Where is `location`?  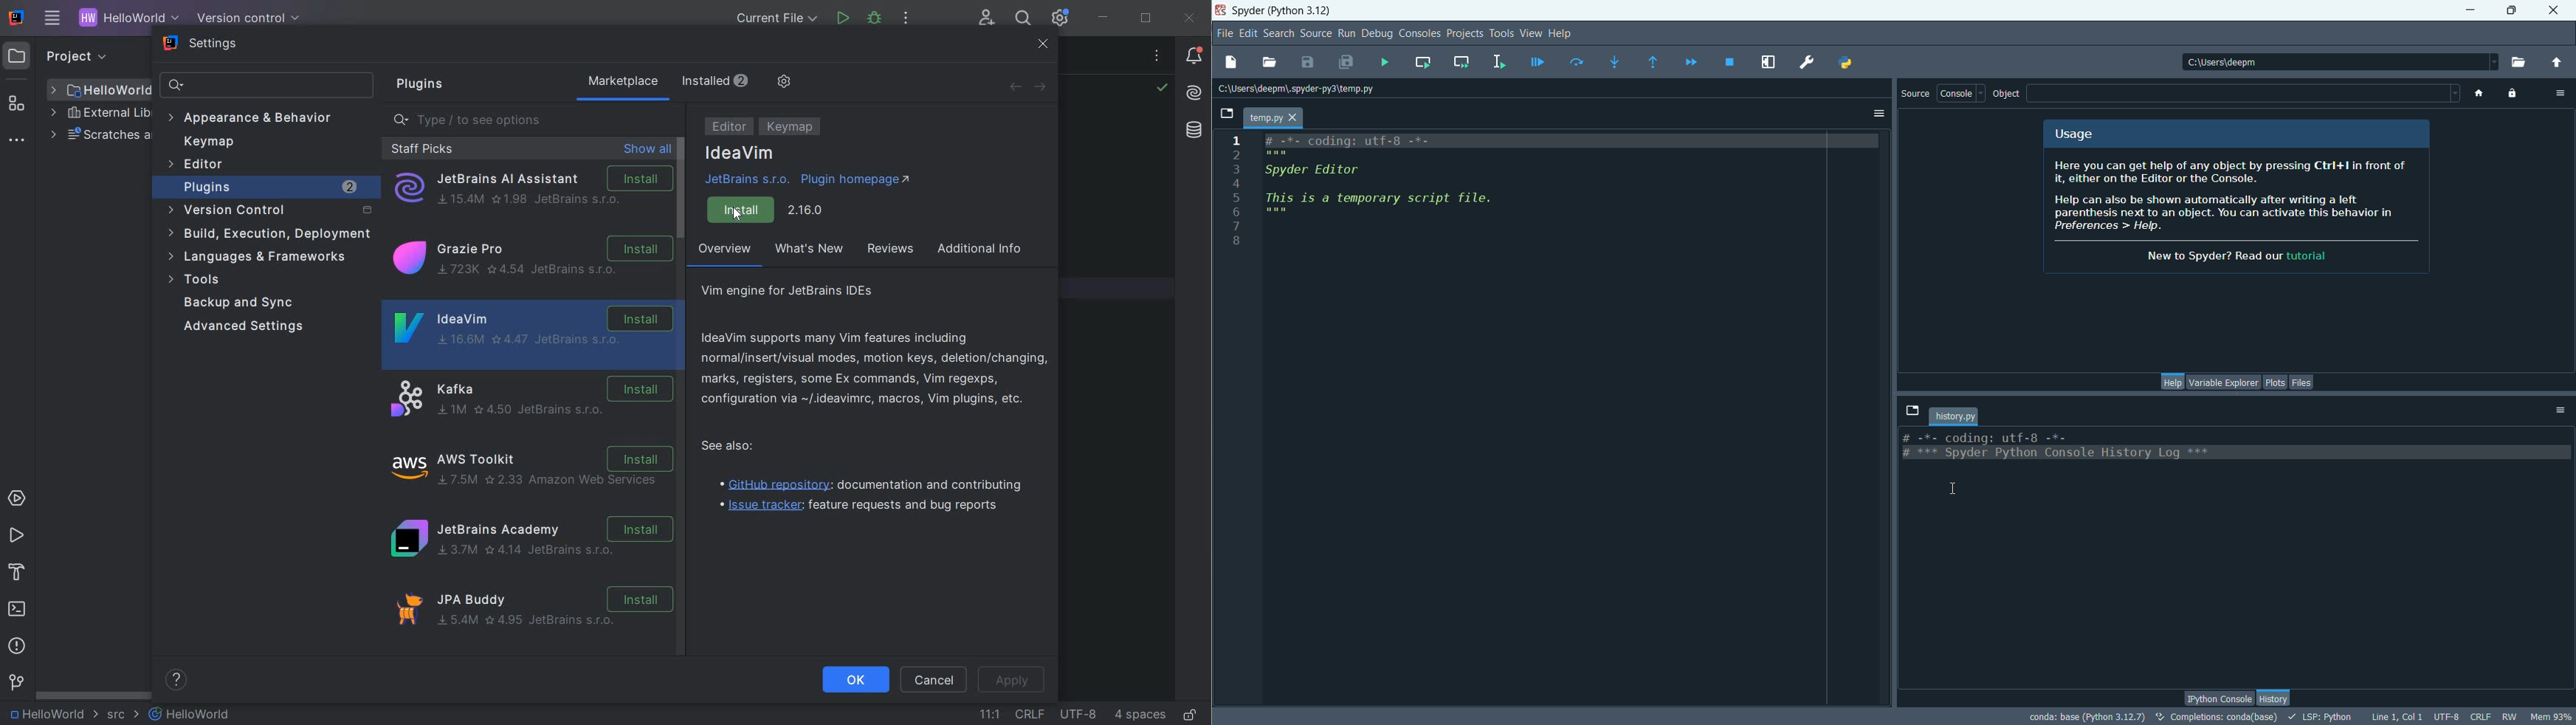
location is located at coordinates (2336, 61).